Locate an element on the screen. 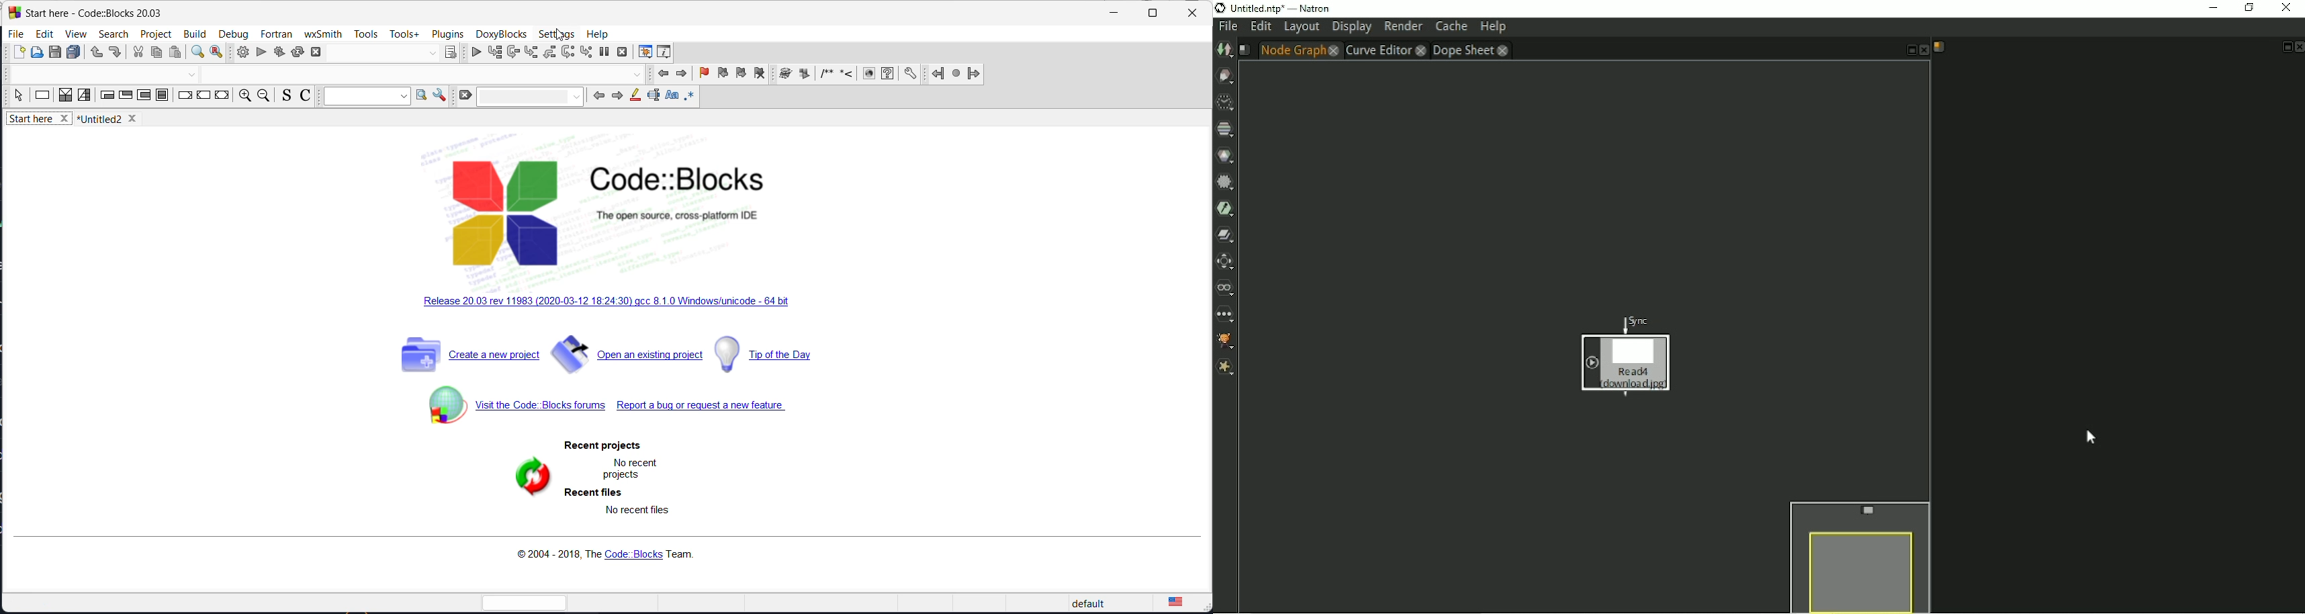 This screenshot has height=616, width=2324. match case is located at coordinates (670, 97).